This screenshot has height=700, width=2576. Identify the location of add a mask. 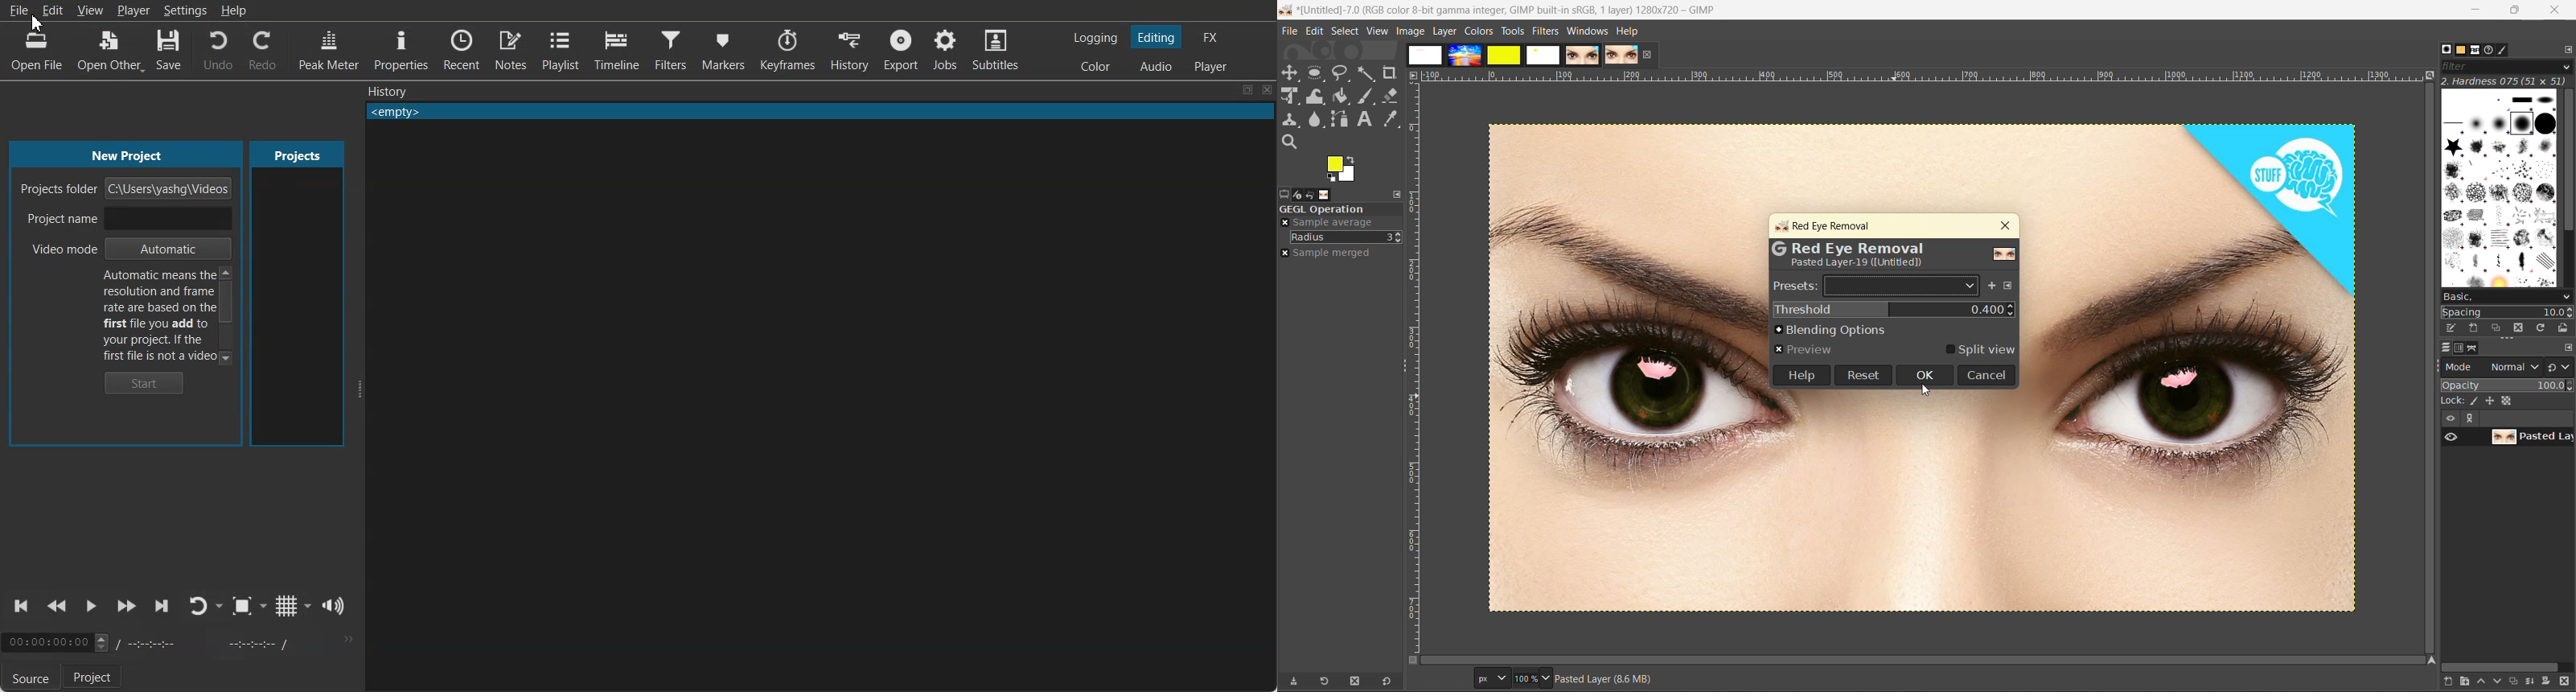
(2551, 683).